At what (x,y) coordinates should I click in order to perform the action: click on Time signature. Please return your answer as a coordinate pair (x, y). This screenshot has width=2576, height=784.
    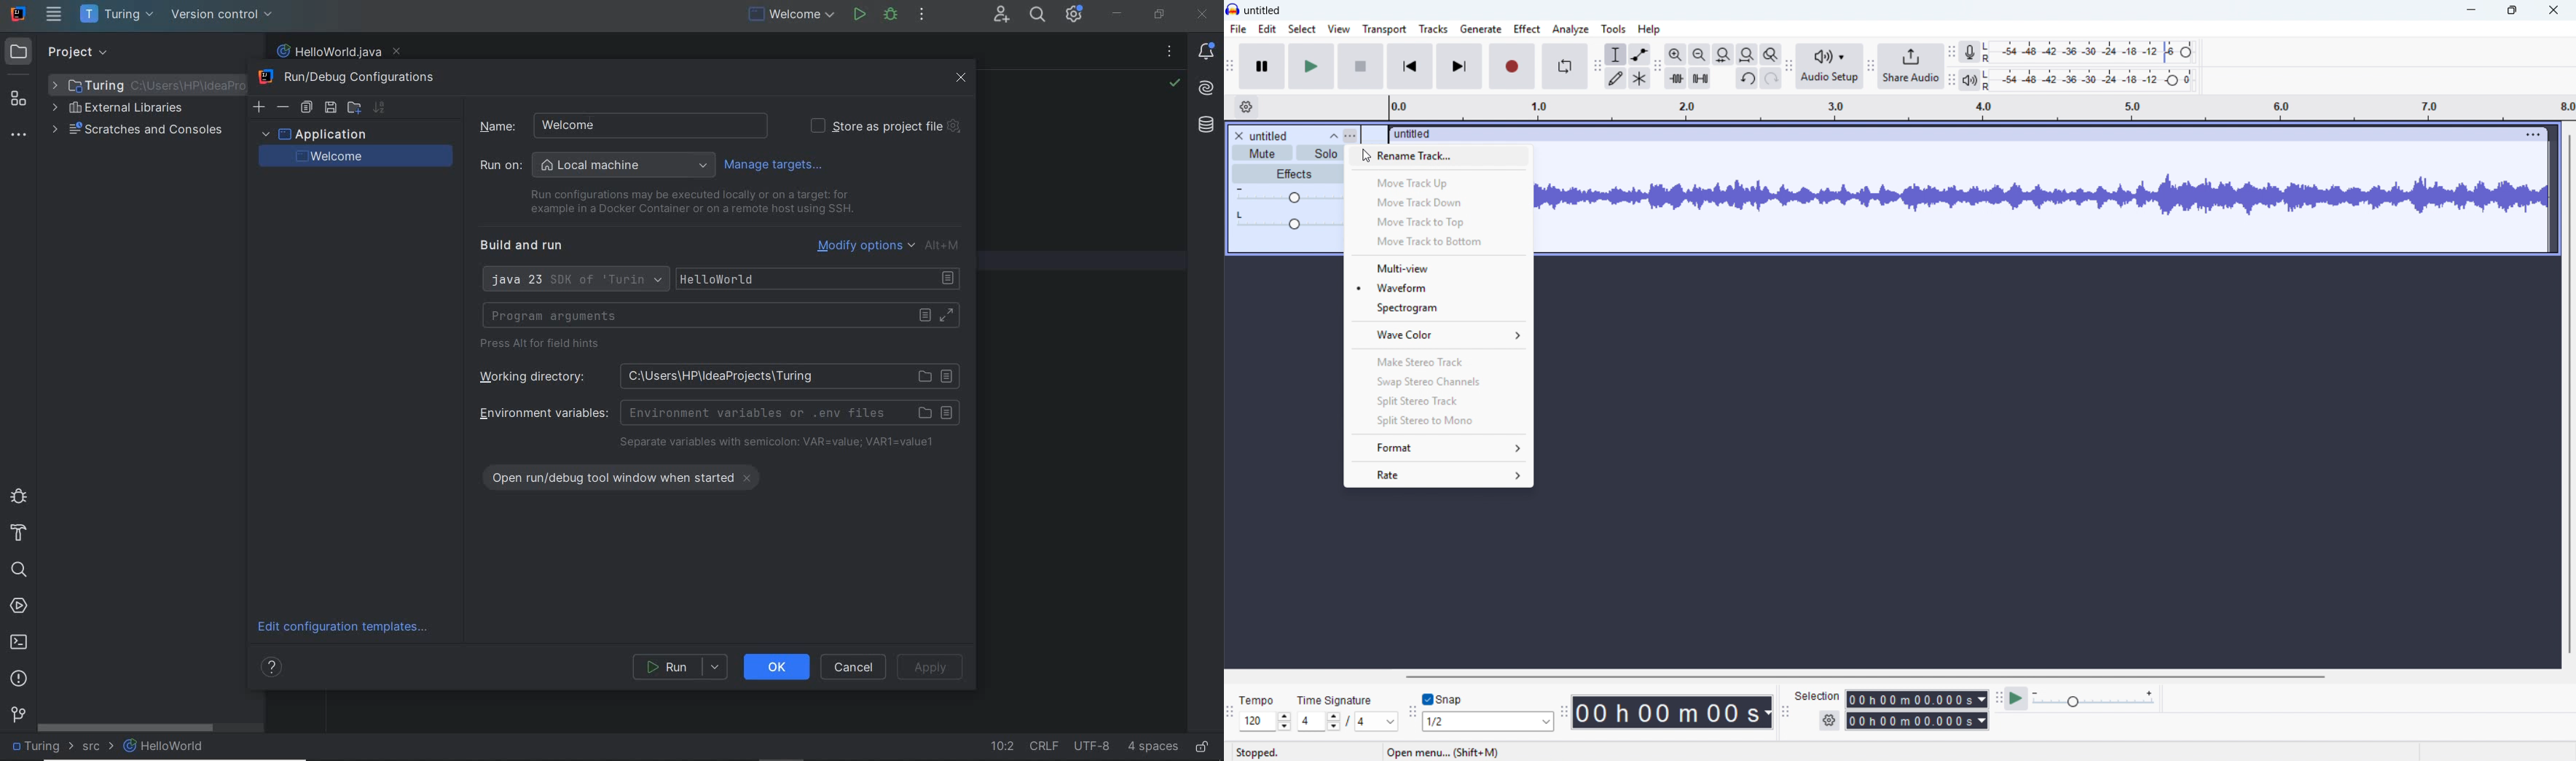
    Looking at the image, I should click on (1337, 699).